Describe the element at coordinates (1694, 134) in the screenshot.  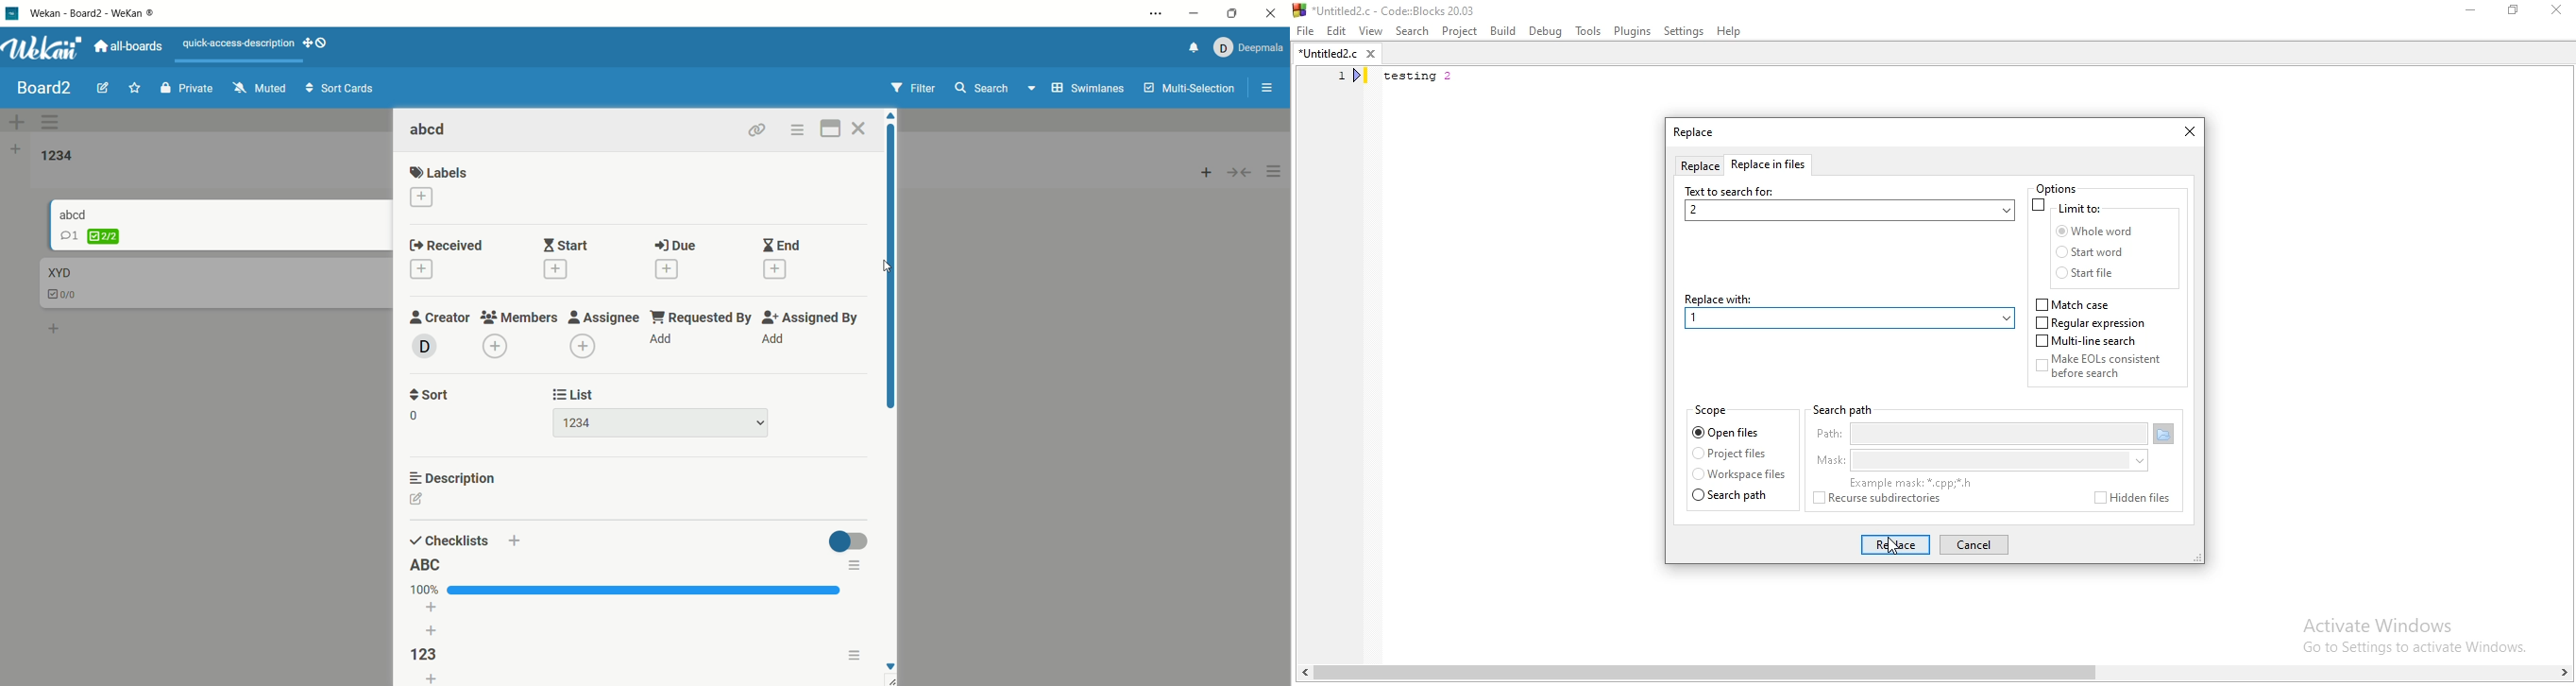
I see `tab title` at that location.